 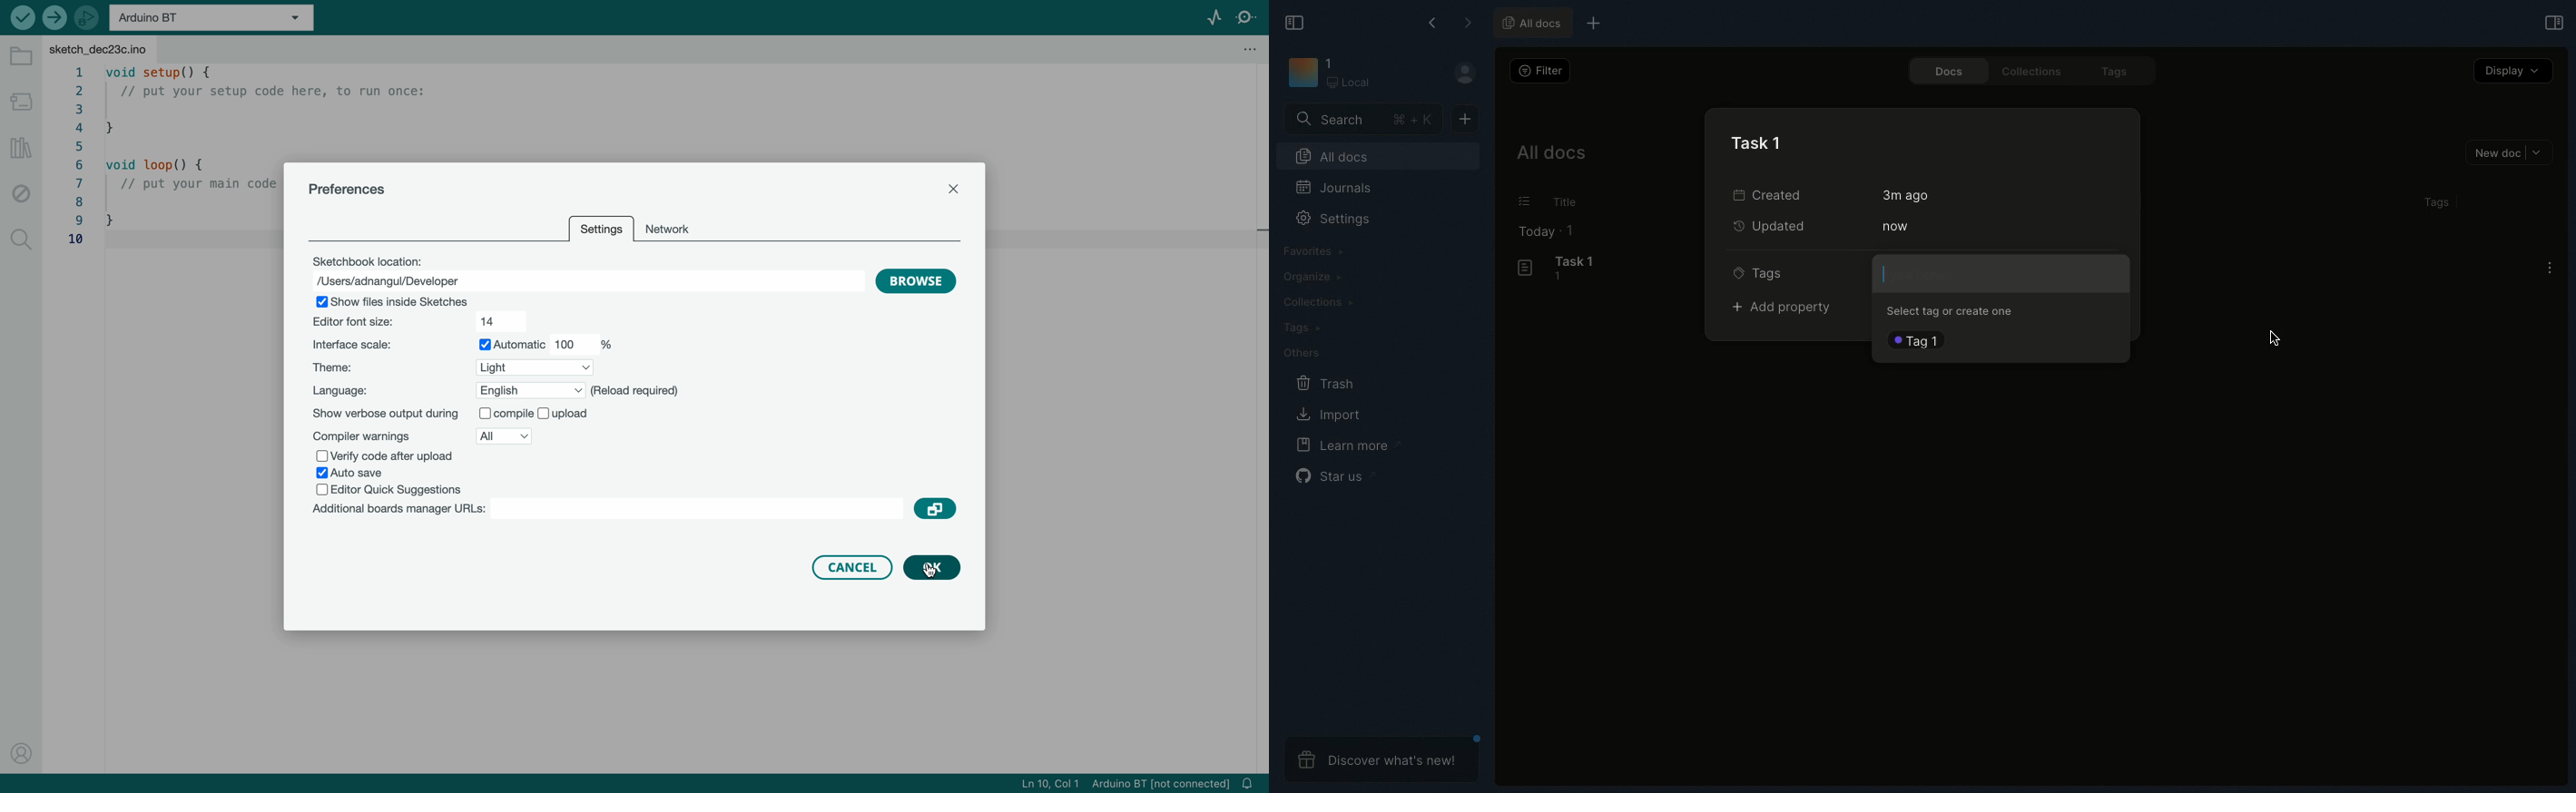 I want to click on location, so click(x=584, y=271).